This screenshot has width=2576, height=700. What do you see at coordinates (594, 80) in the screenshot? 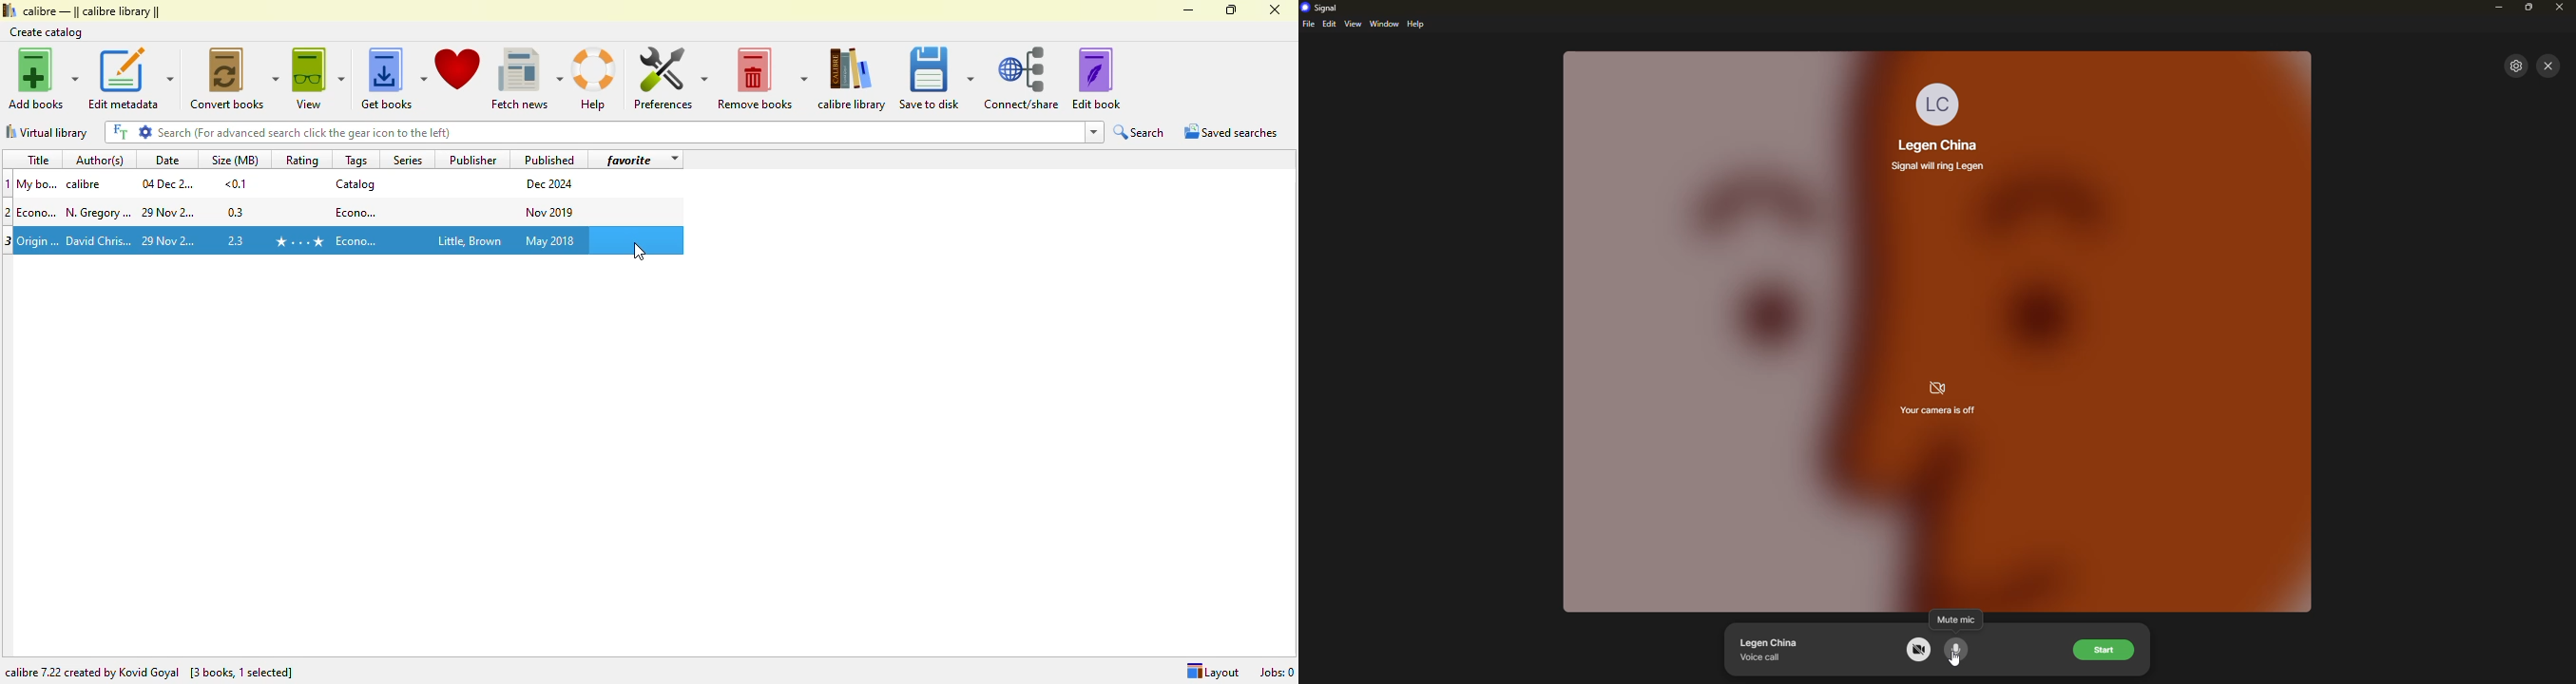
I see `help` at bounding box center [594, 80].